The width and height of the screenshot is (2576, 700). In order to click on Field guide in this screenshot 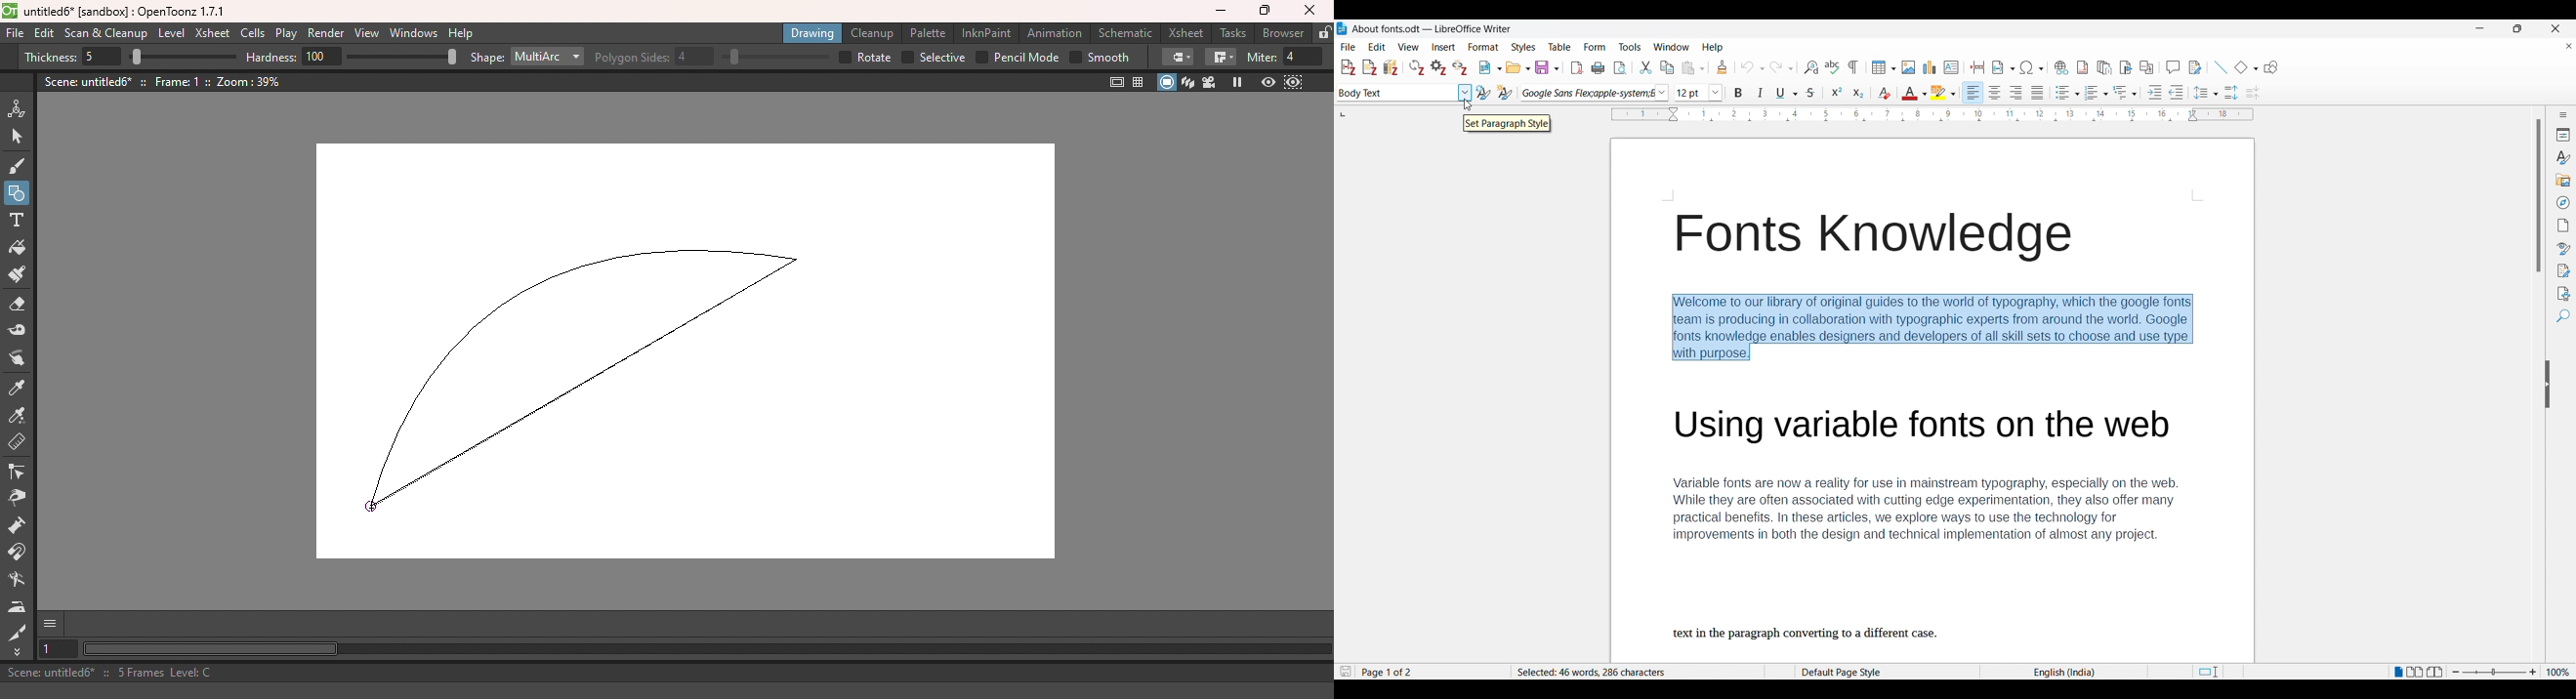, I will do `click(1141, 83)`.